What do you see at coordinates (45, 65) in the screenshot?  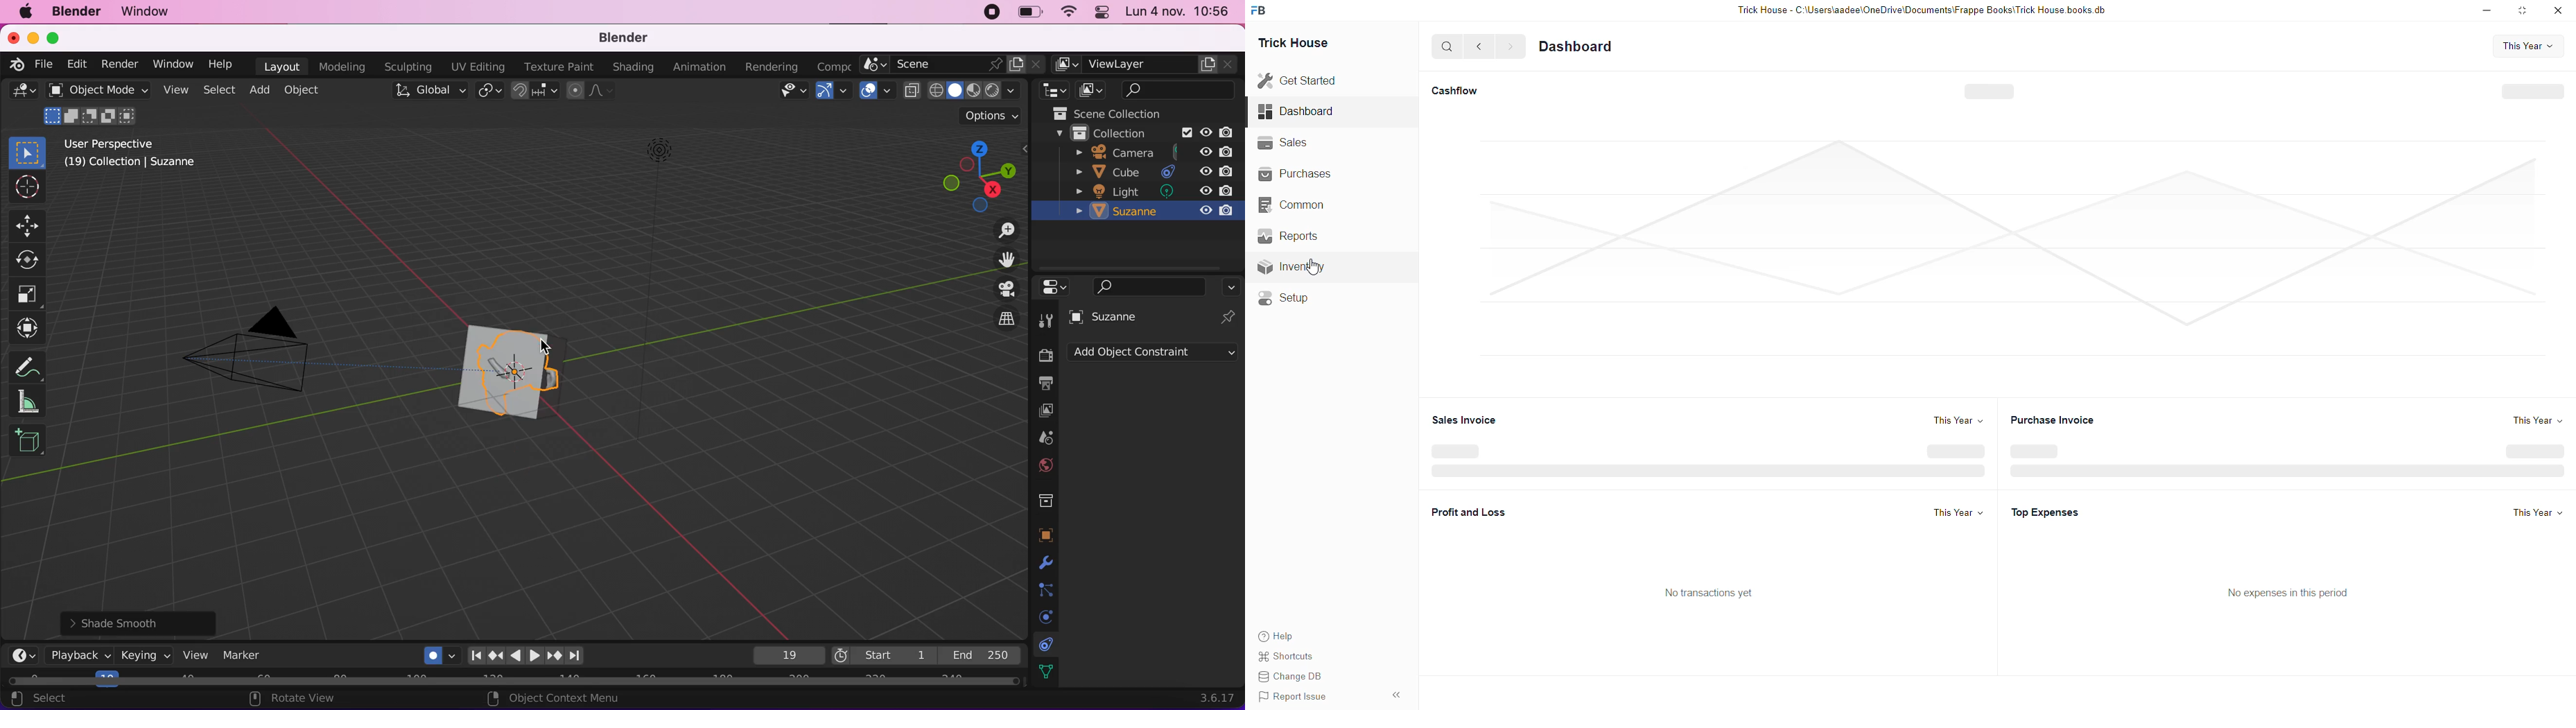 I see `file` at bounding box center [45, 65].